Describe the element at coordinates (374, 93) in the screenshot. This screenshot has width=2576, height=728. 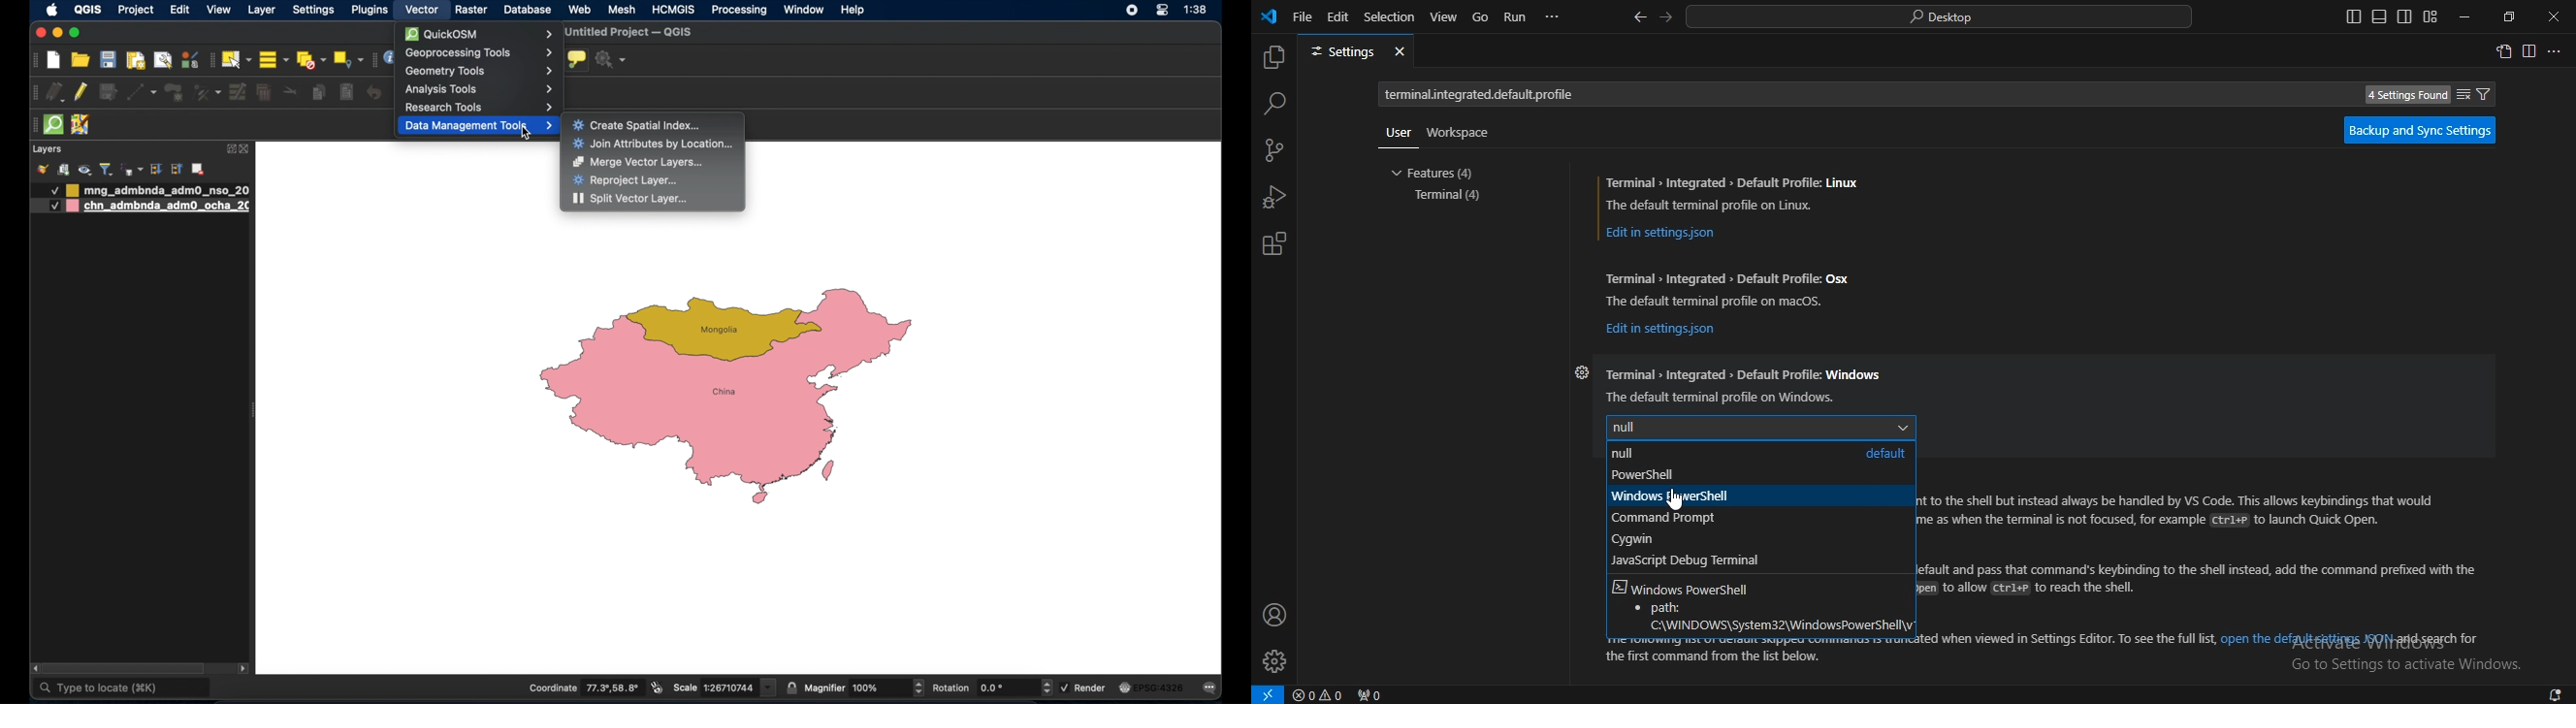
I see `undo` at that location.